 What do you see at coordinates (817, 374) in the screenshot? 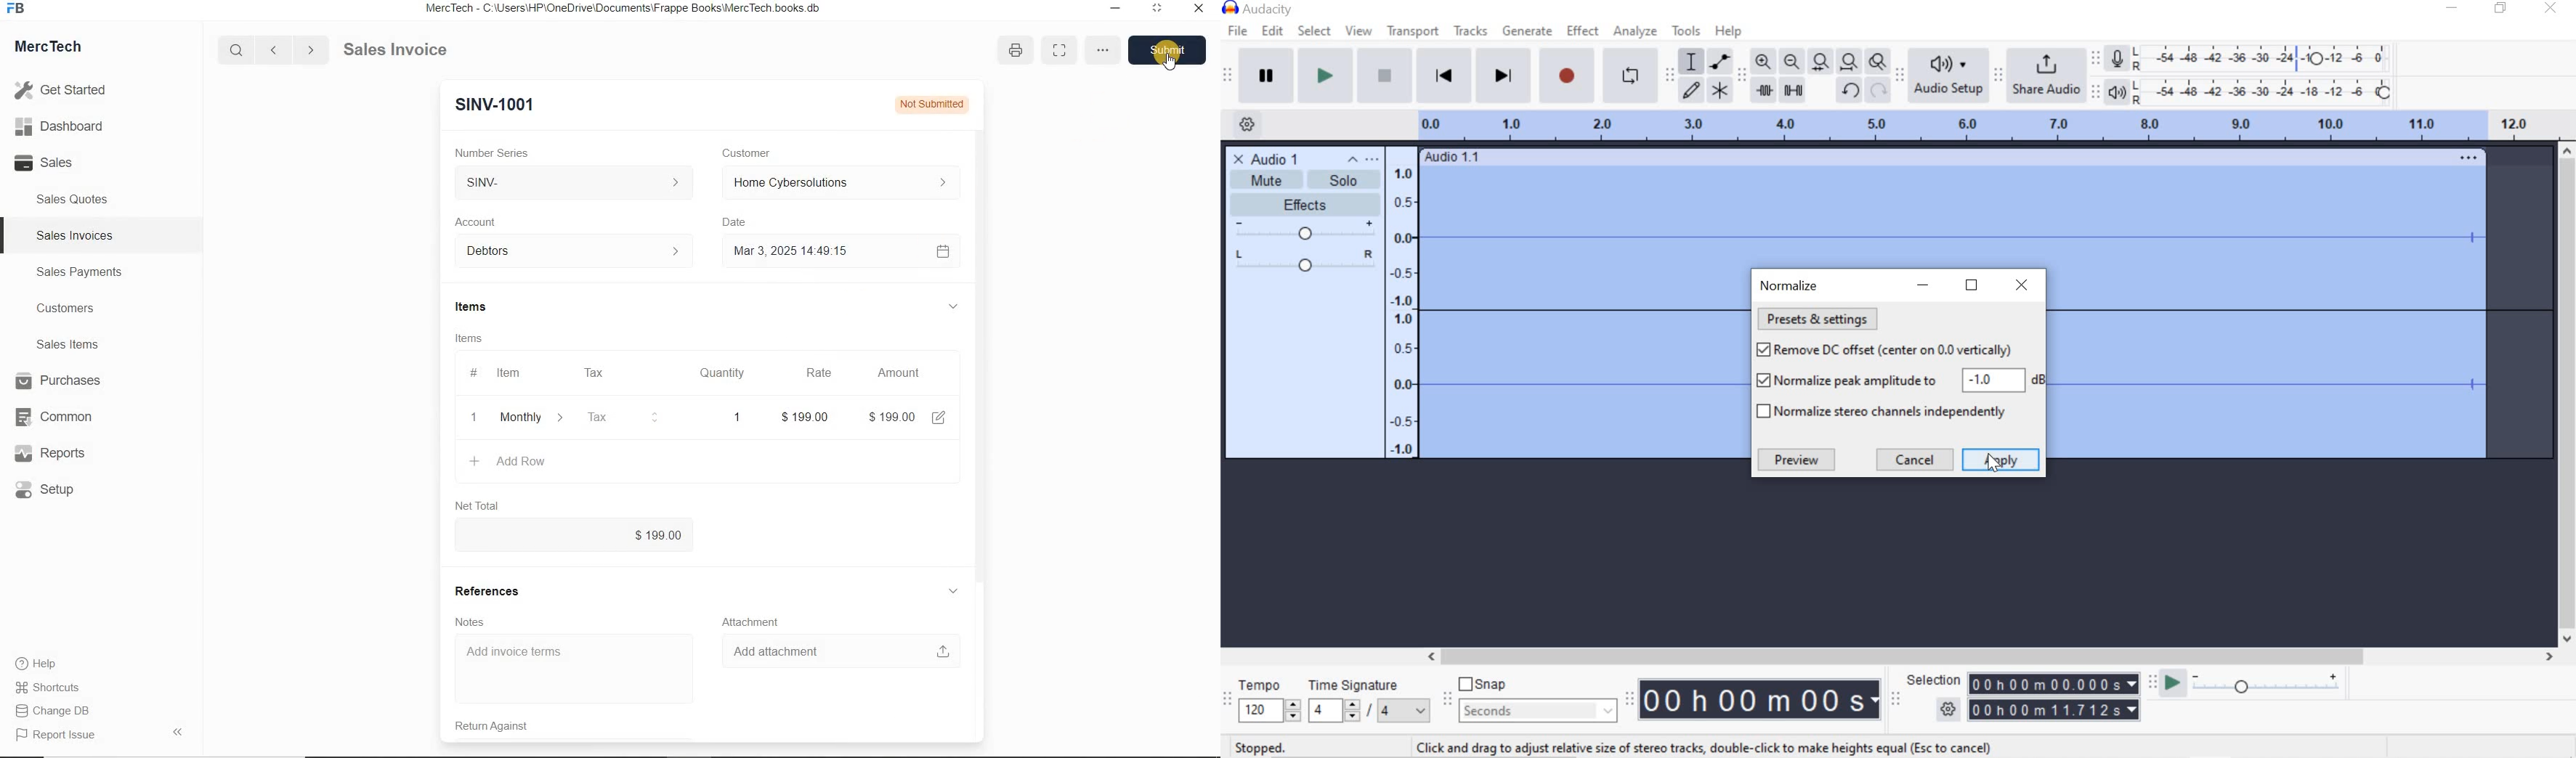
I see `Rate` at bounding box center [817, 374].